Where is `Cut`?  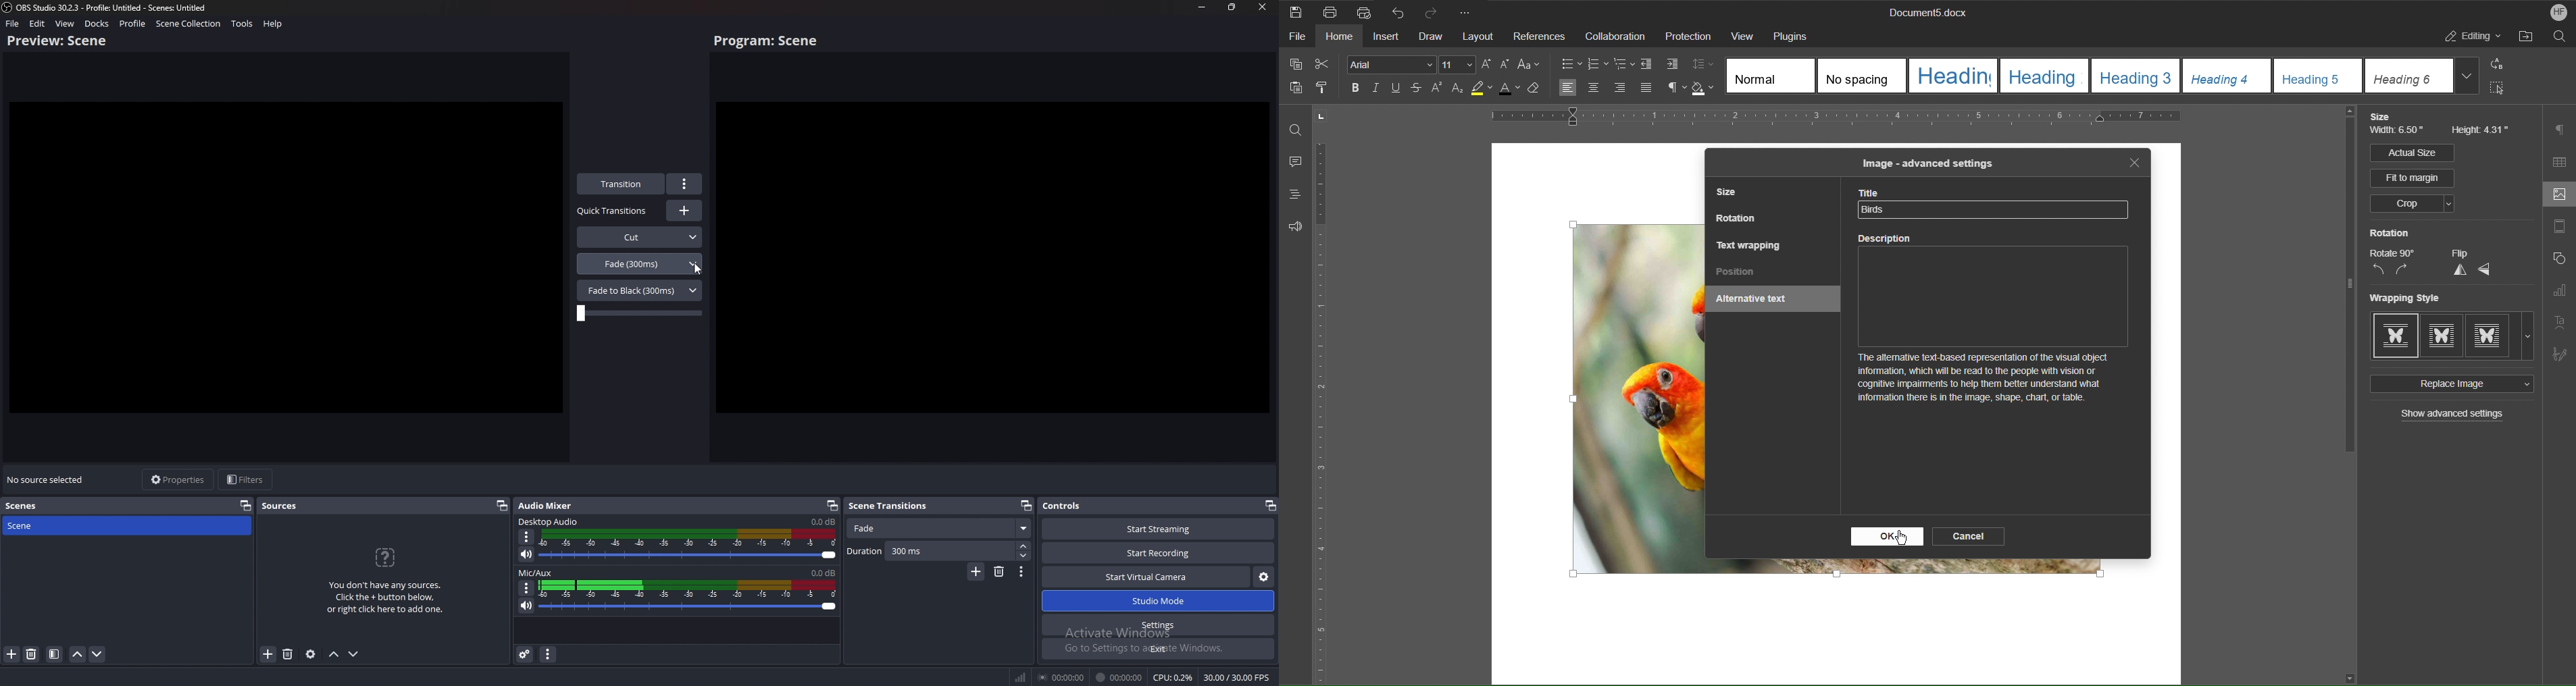
Cut is located at coordinates (1325, 64).